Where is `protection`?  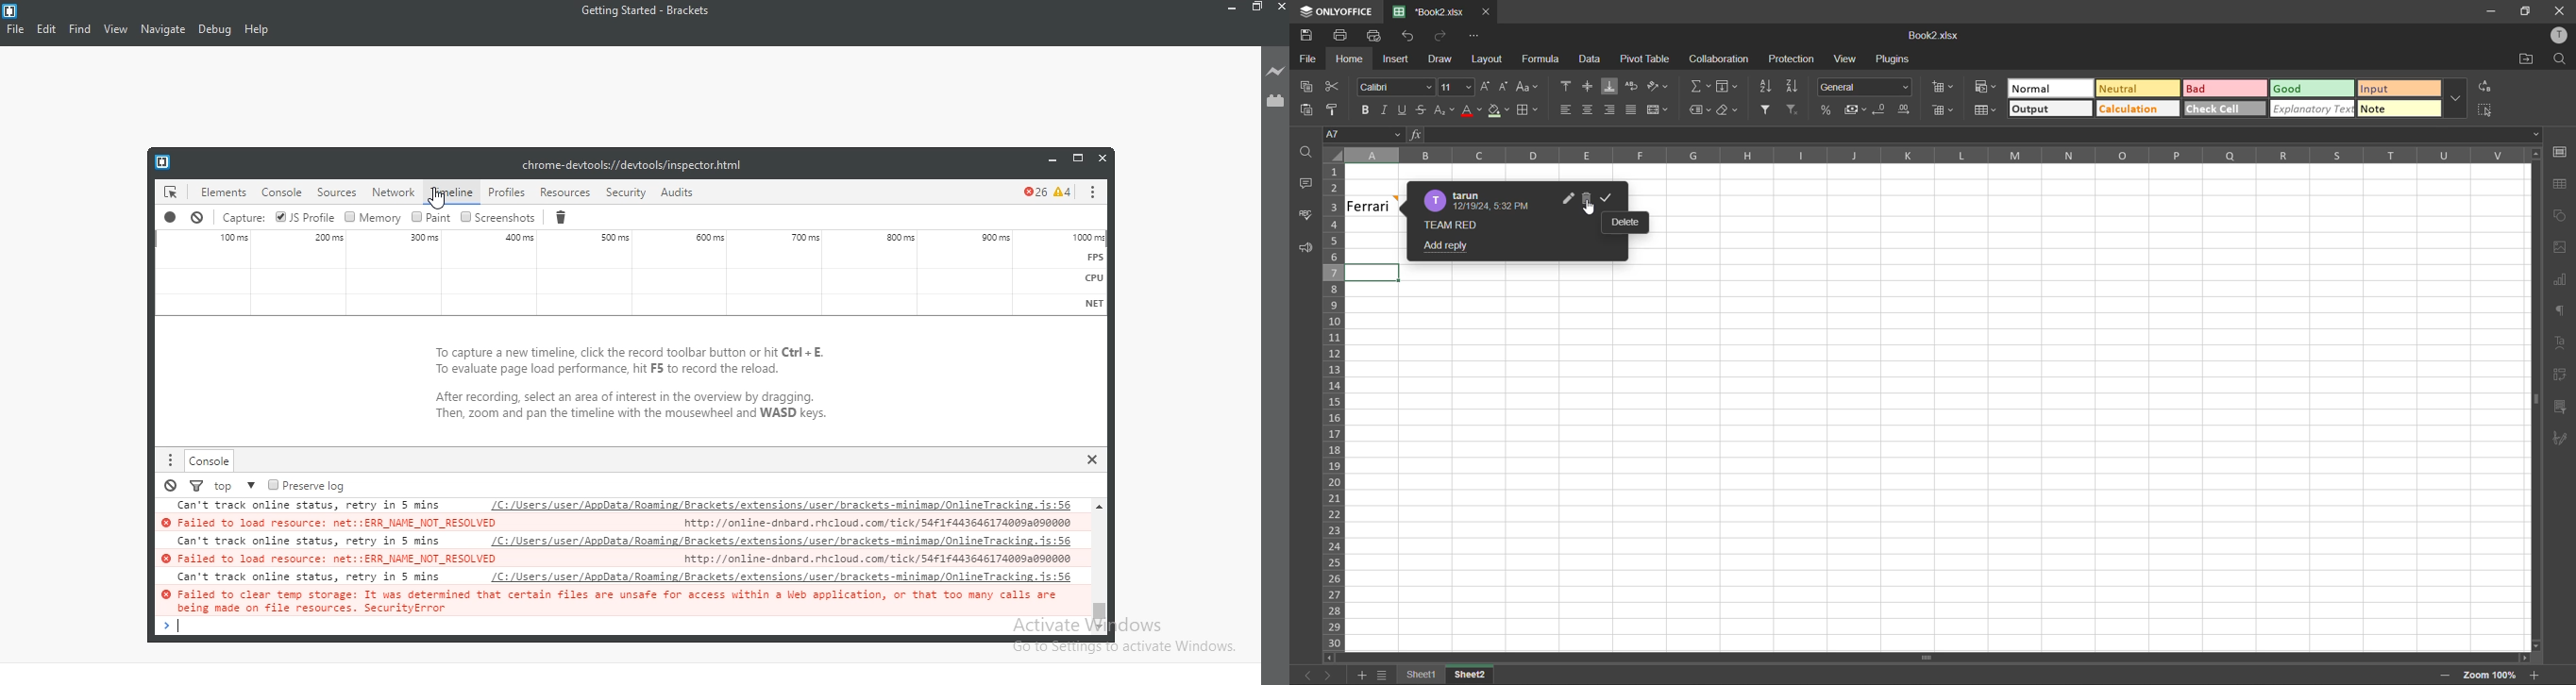 protection is located at coordinates (1794, 60).